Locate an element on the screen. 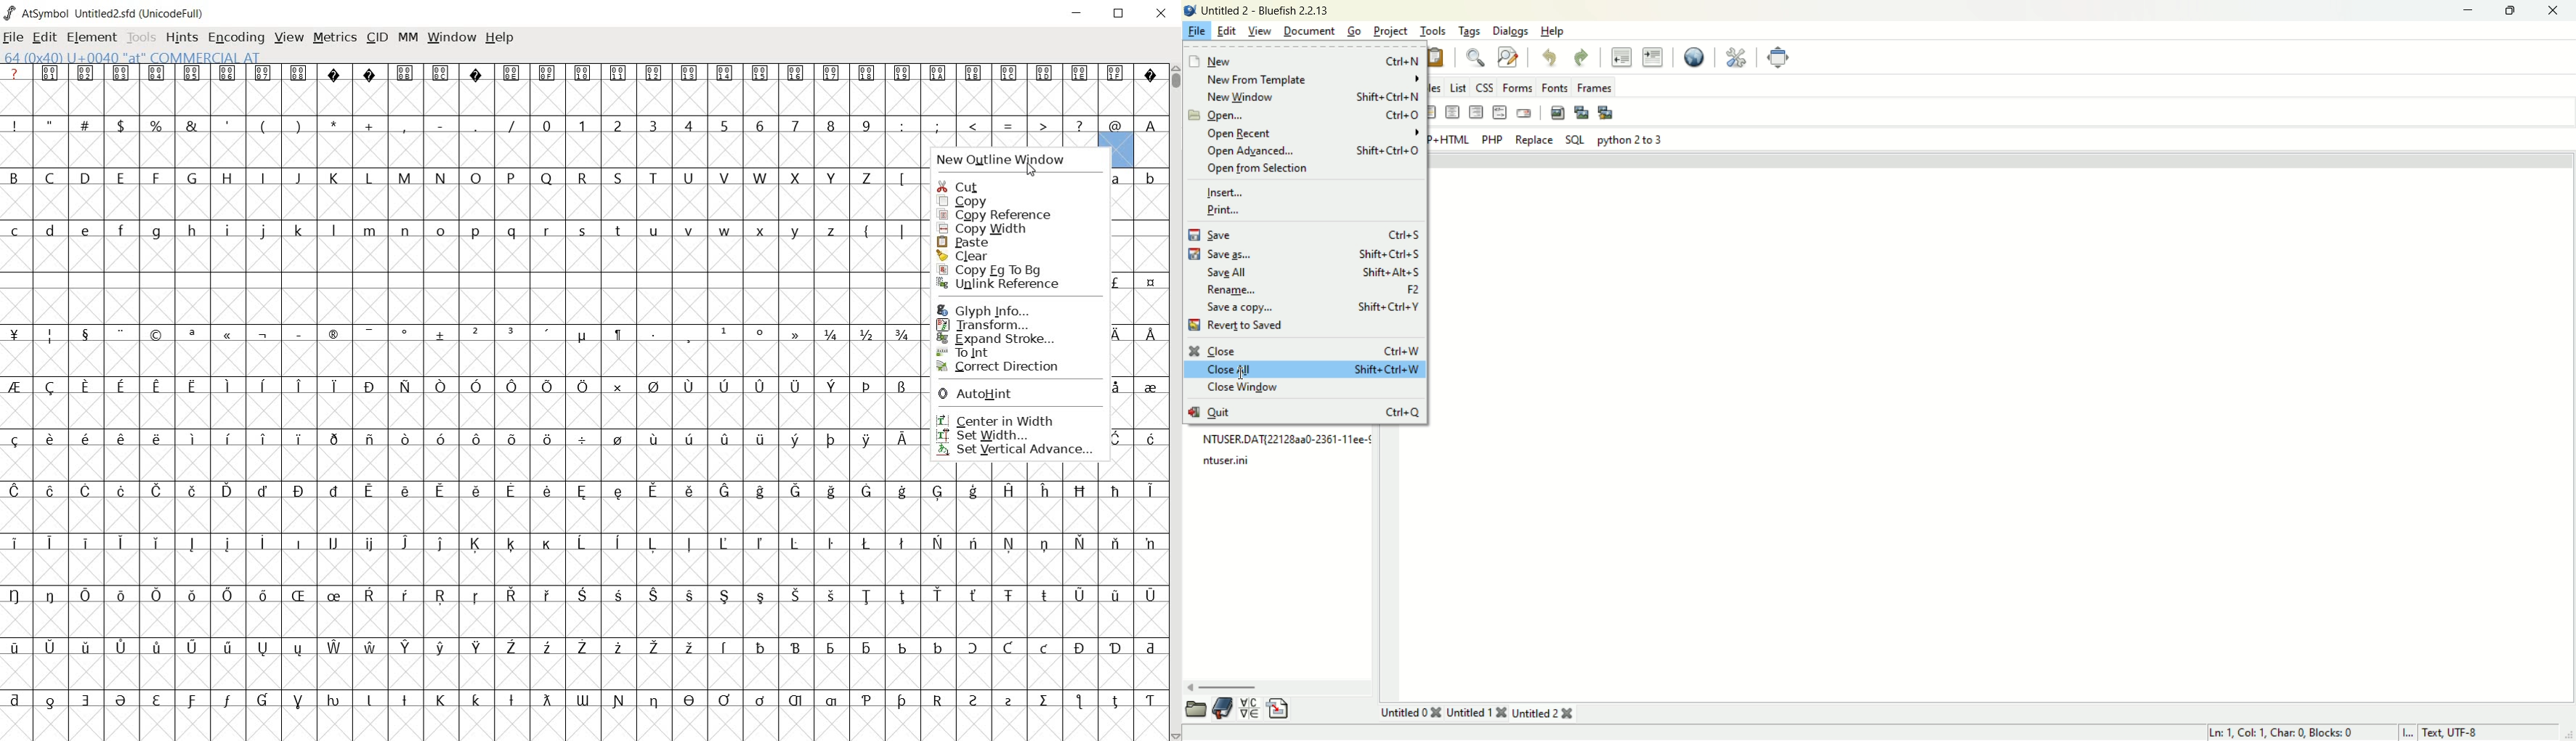 The height and width of the screenshot is (756, 2576). close is located at coordinates (1304, 349).